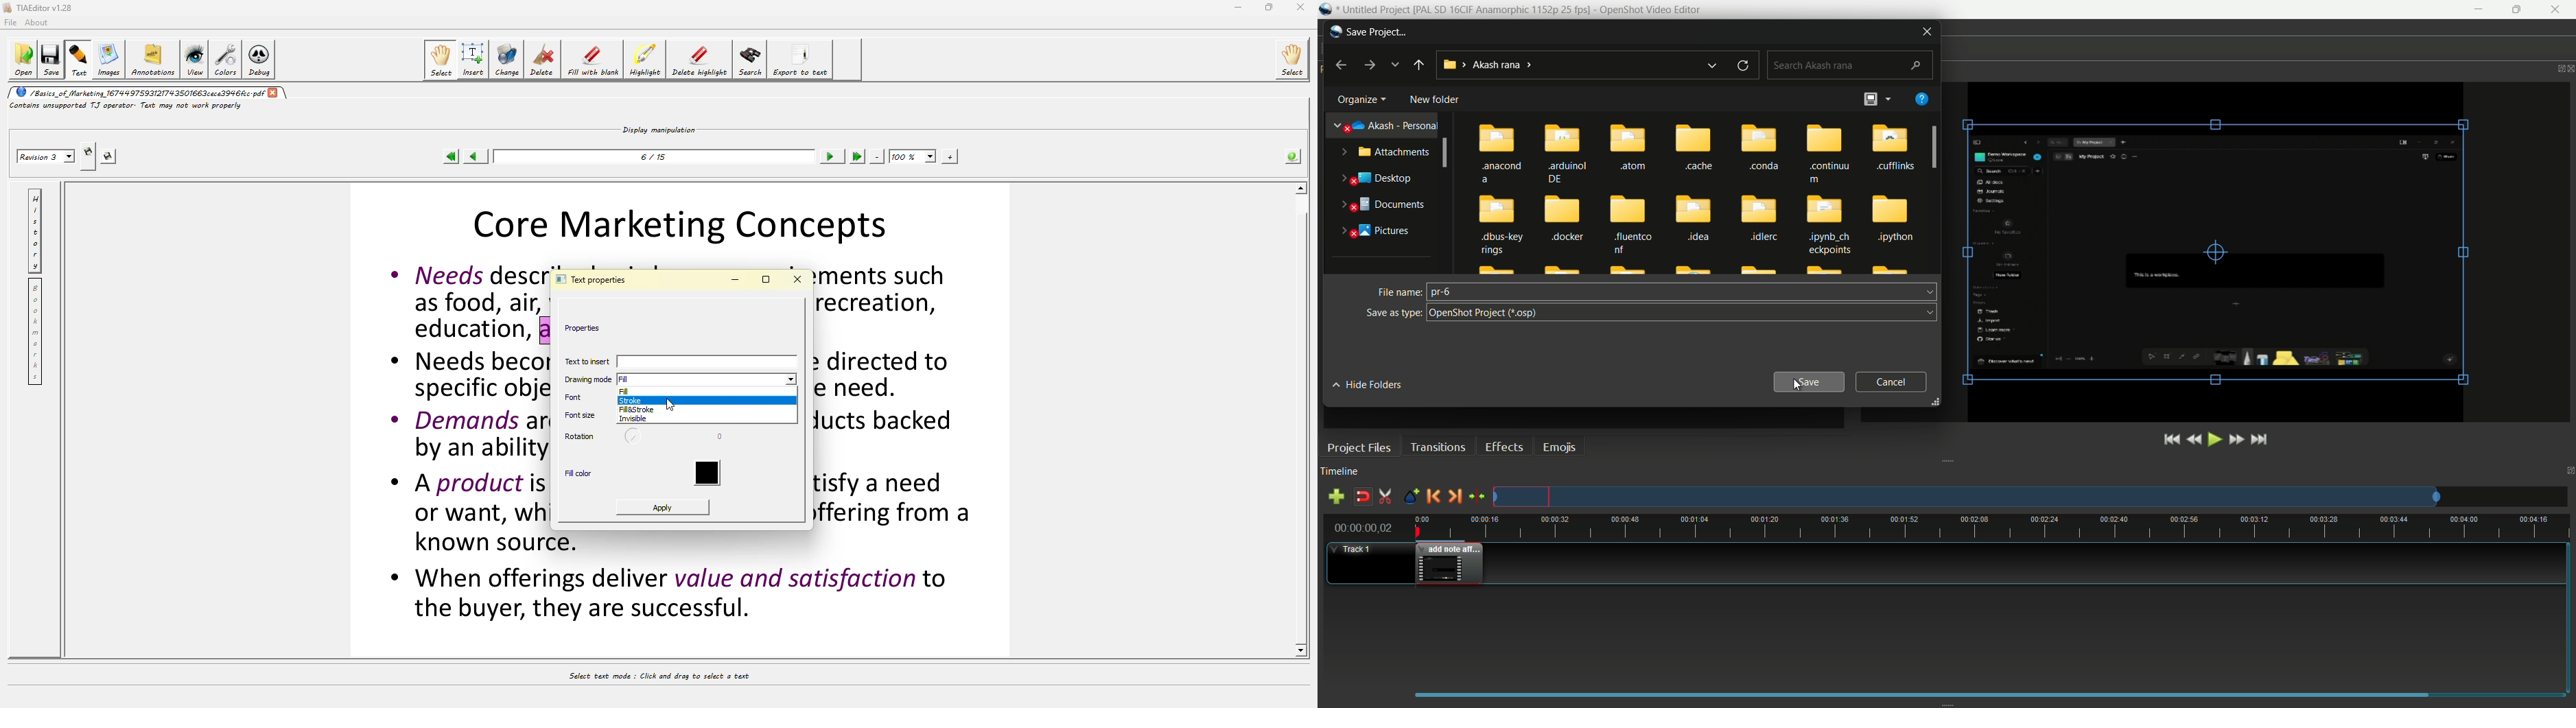 The height and width of the screenshot is (728, 2576). Describe the element at coordinates (1631, 149) in the screenshot. I see `.atom` at that location.